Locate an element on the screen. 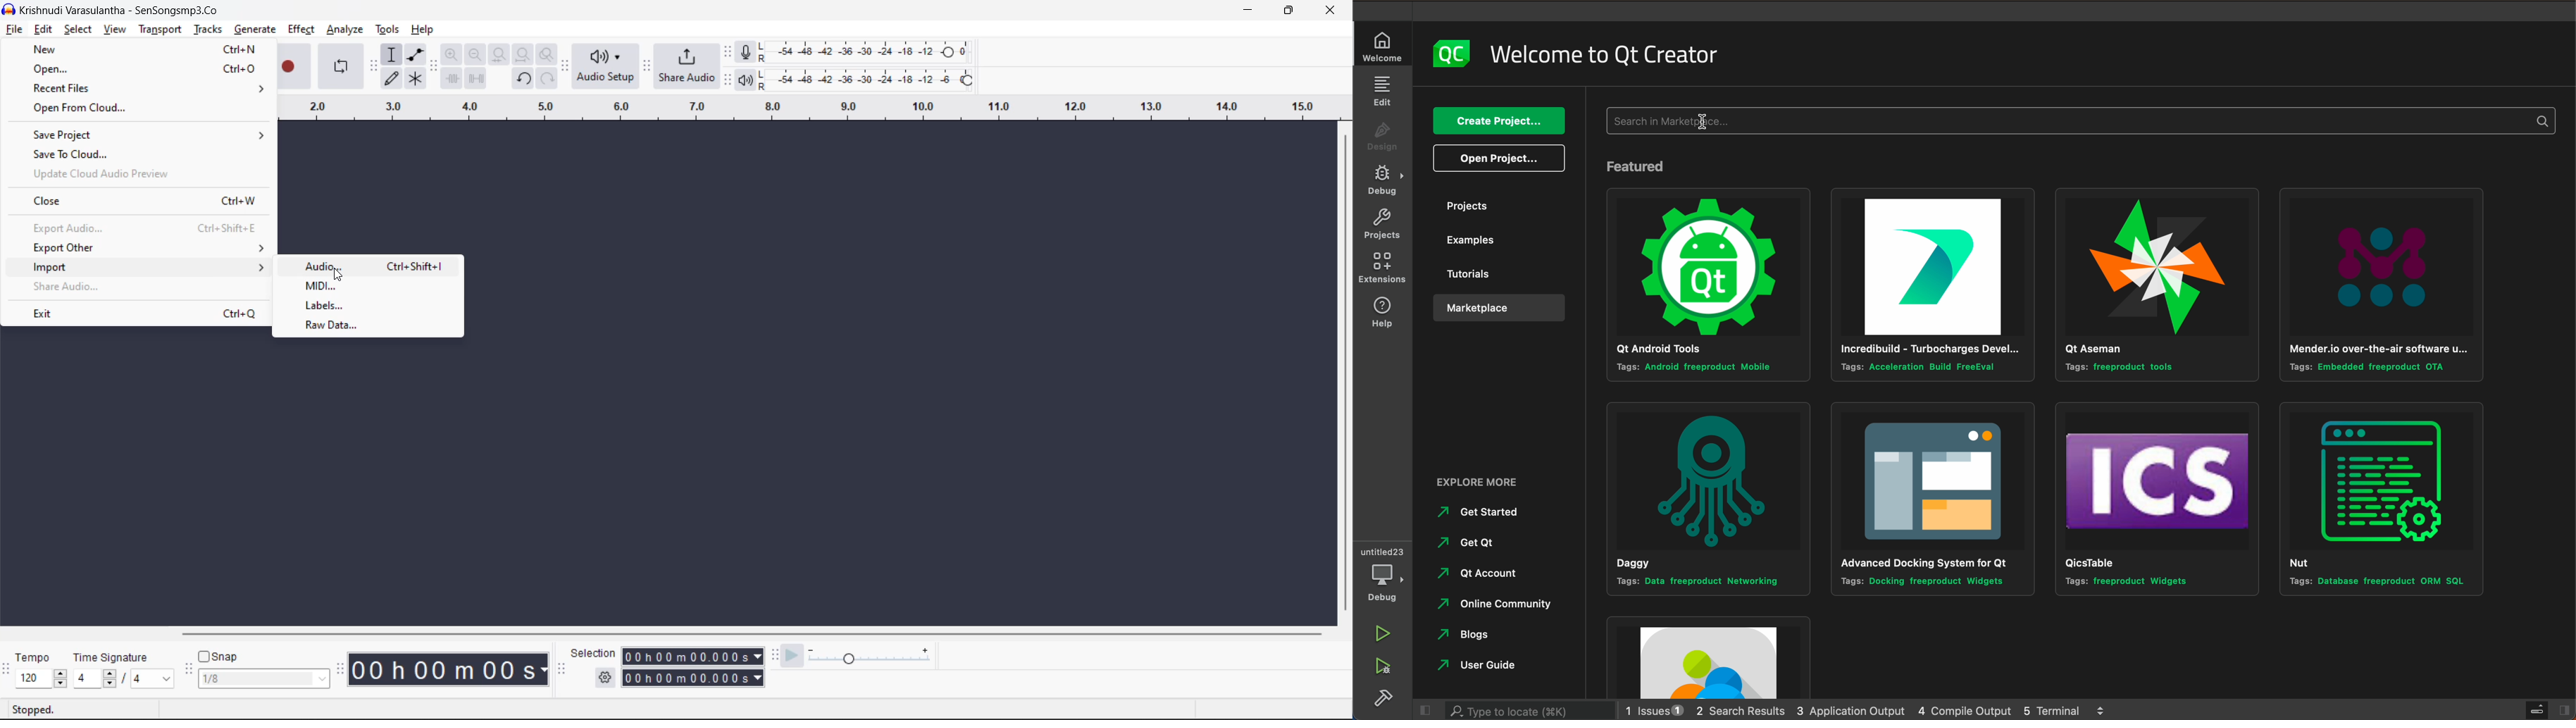 Image resolution: width=2576 pixels, height=728 pixels. snap is located at coordinates (218, 657).